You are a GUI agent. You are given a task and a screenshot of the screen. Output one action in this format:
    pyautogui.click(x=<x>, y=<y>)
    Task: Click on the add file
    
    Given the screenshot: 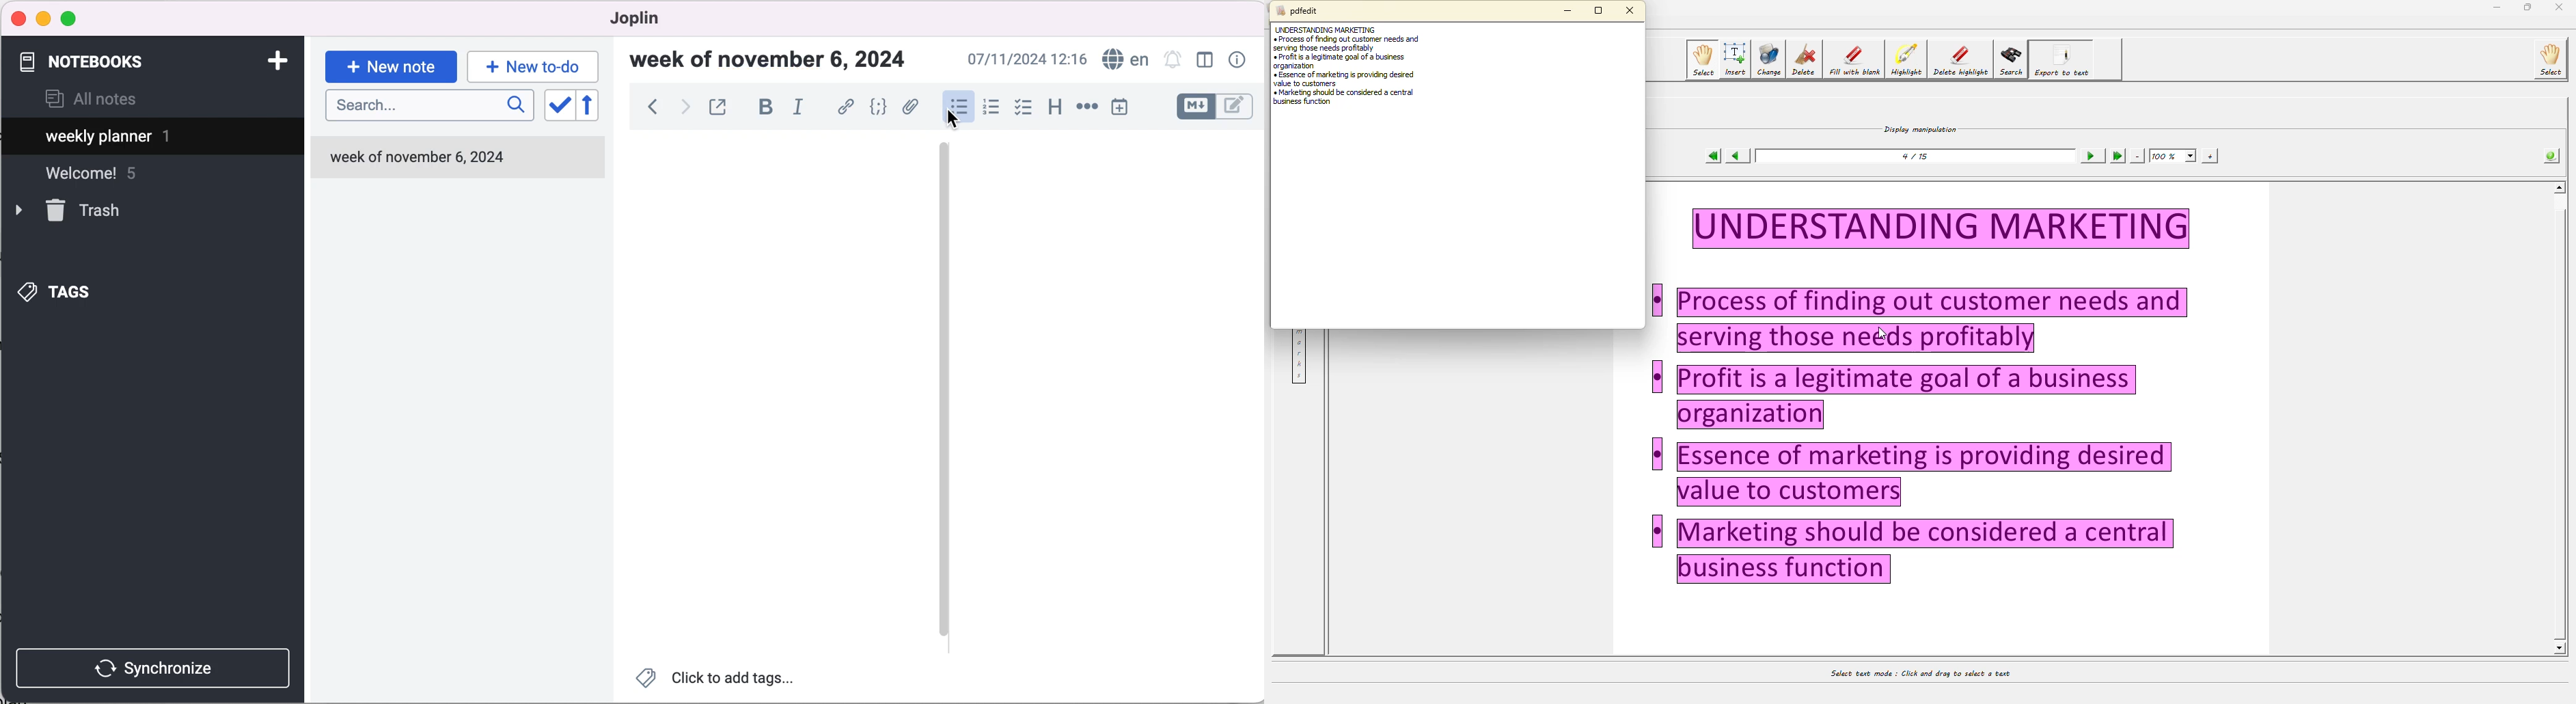 What is the action you would take?
    pyautogui.click(x=910, y=109)
    